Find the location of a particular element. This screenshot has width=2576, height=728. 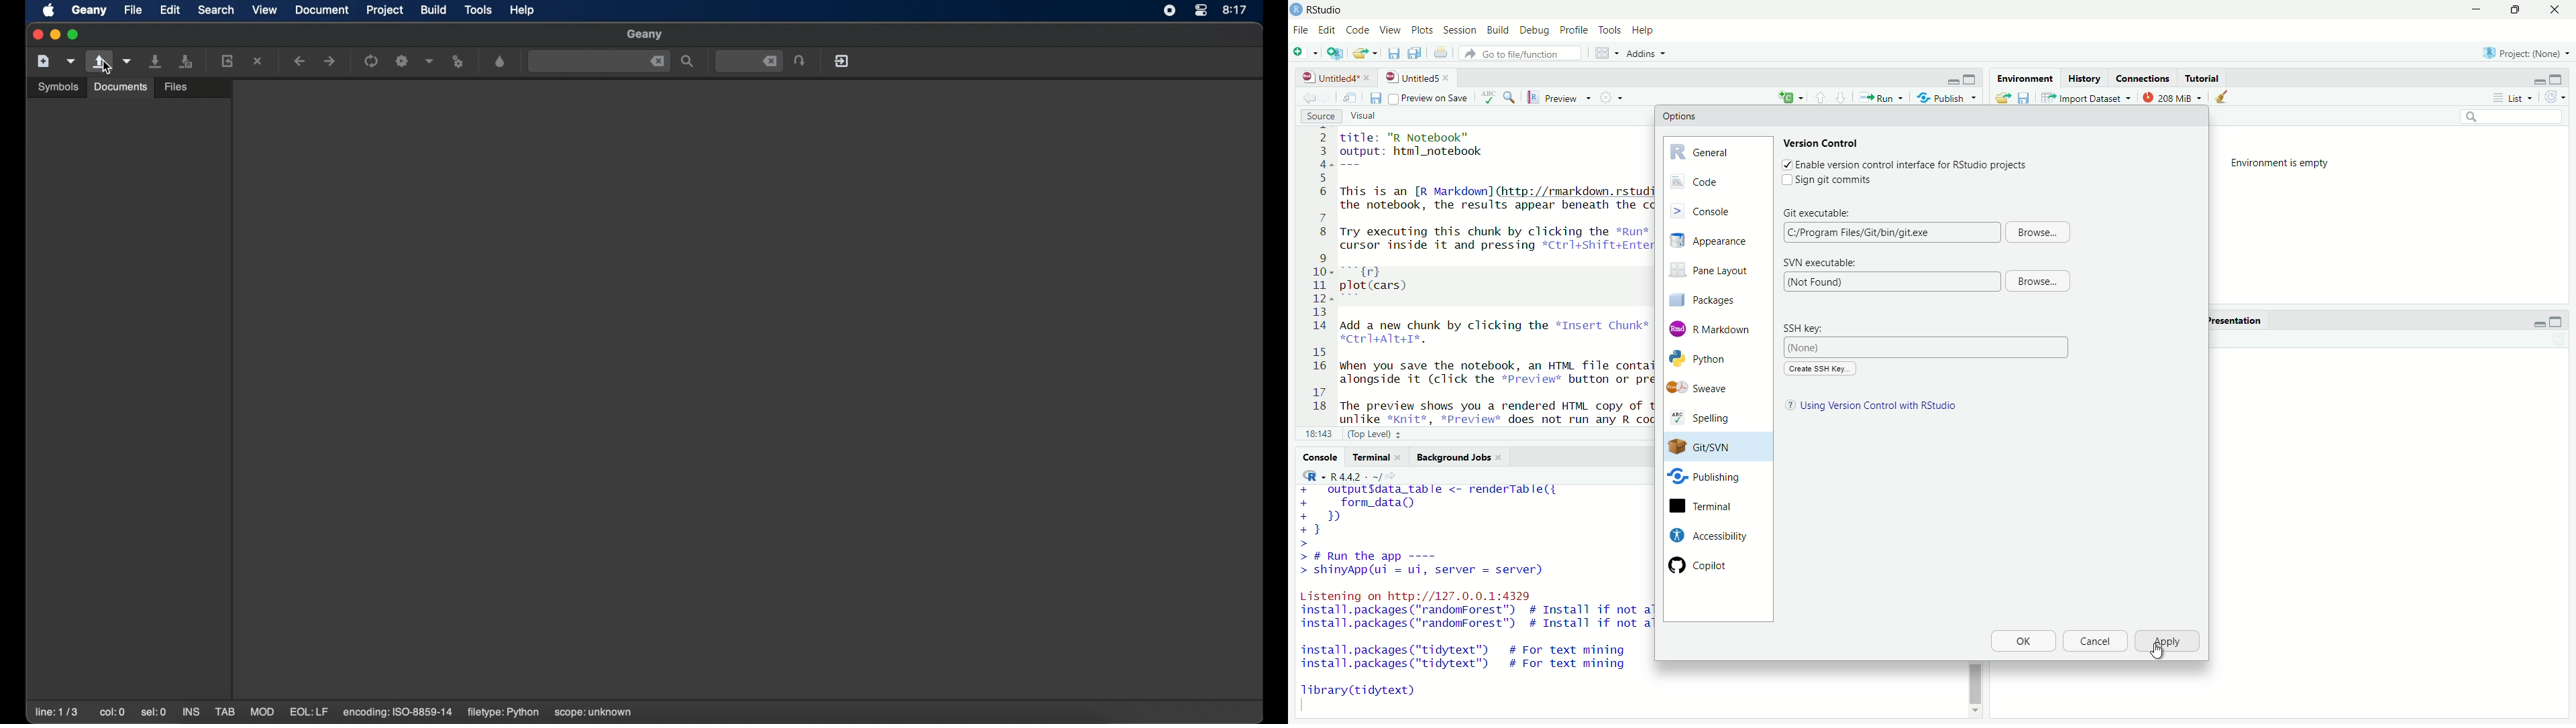

Untitled4 is located at coordinates (1326, 78).